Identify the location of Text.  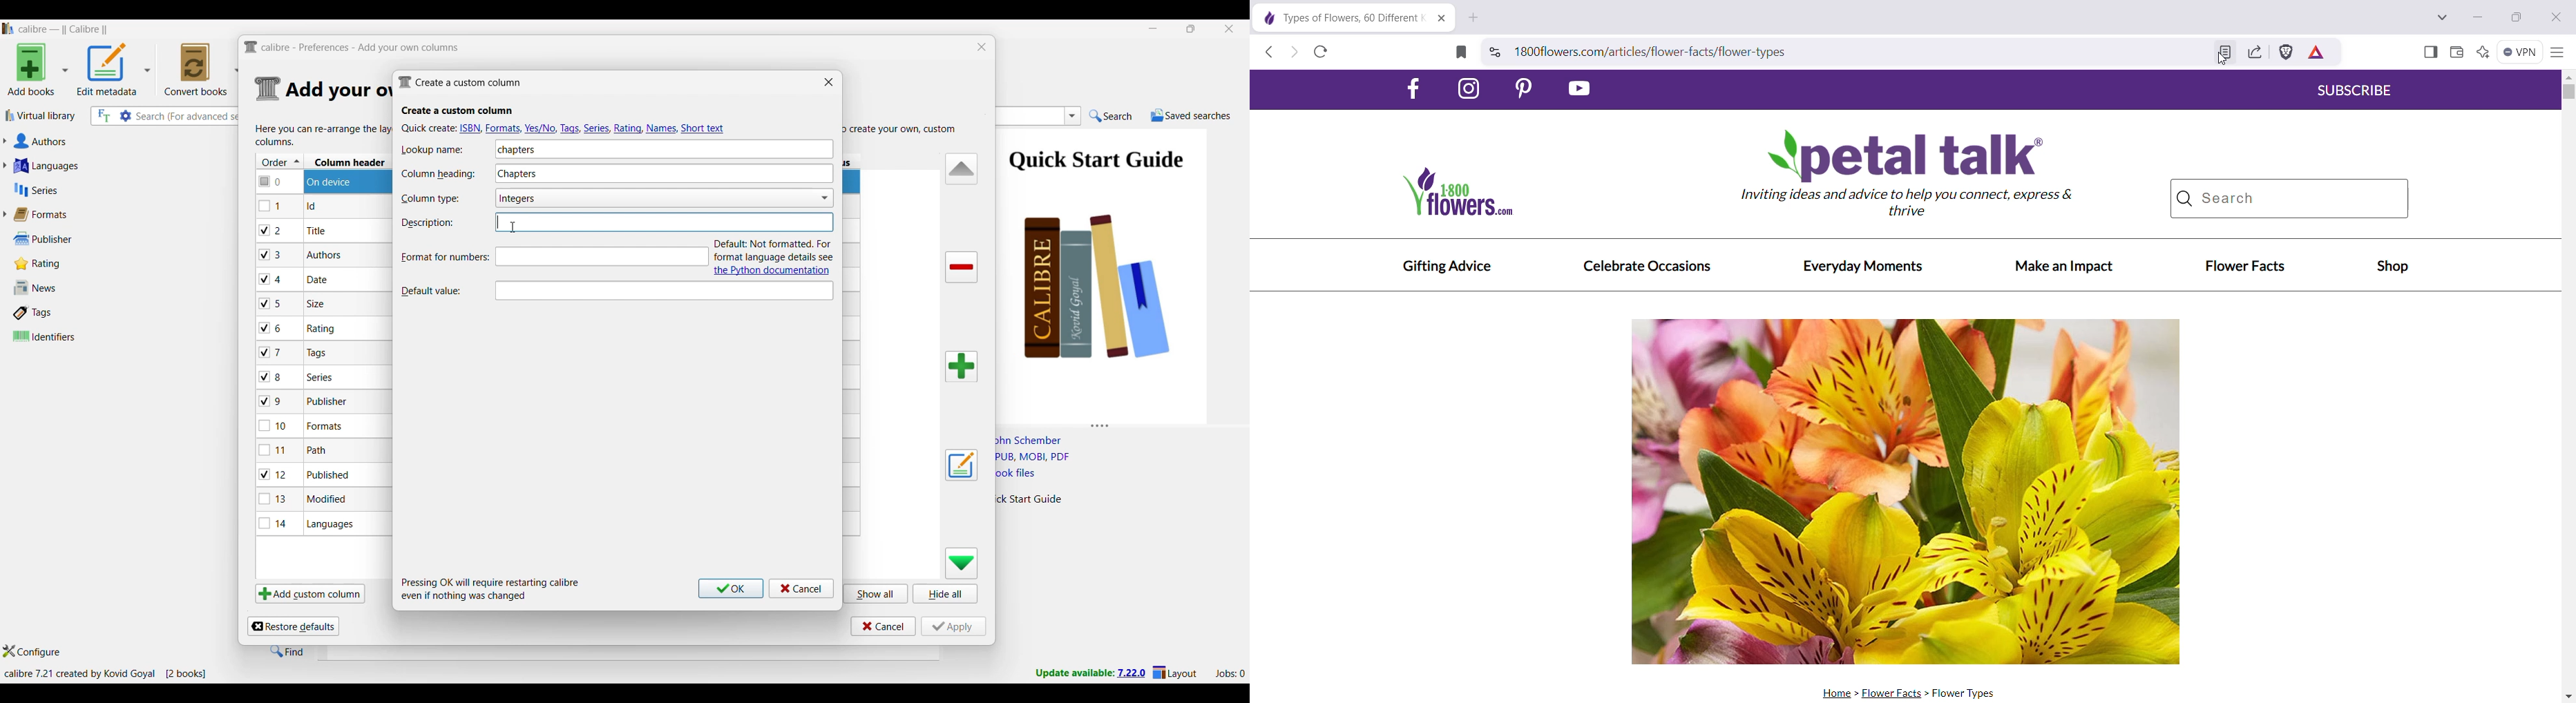
(680, 222).